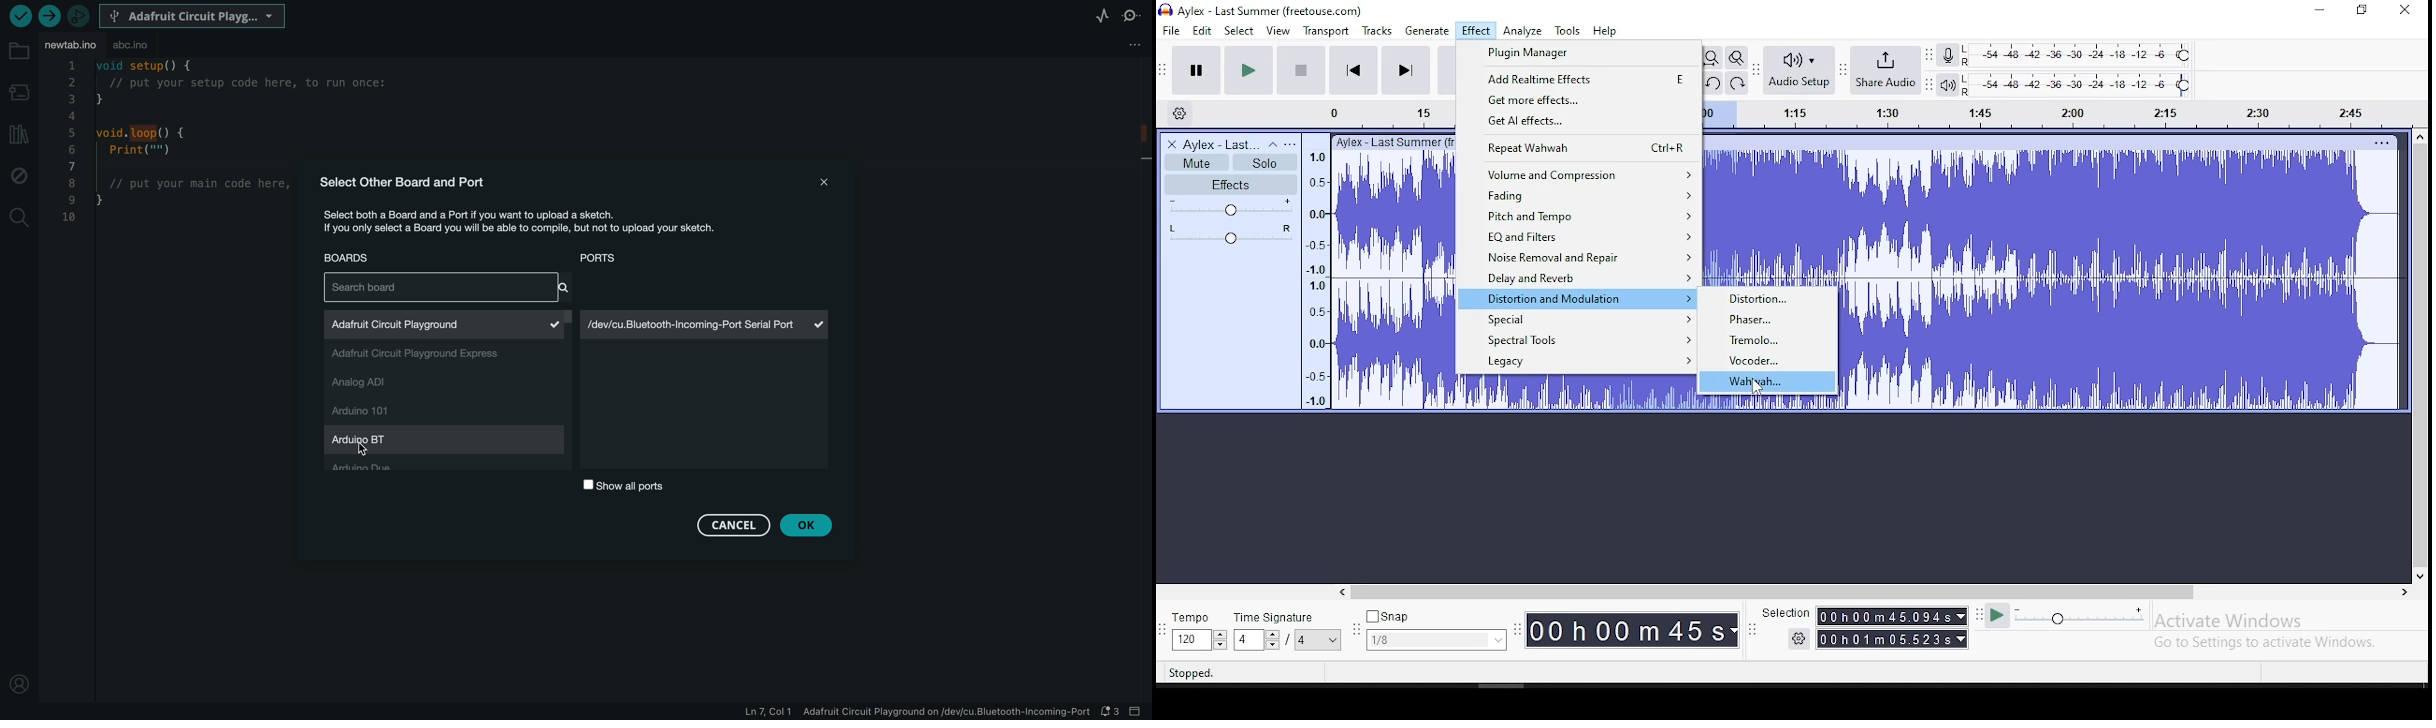 This screenshot has width=2436, height=728. I want to click on audio, so click(1222, 145).